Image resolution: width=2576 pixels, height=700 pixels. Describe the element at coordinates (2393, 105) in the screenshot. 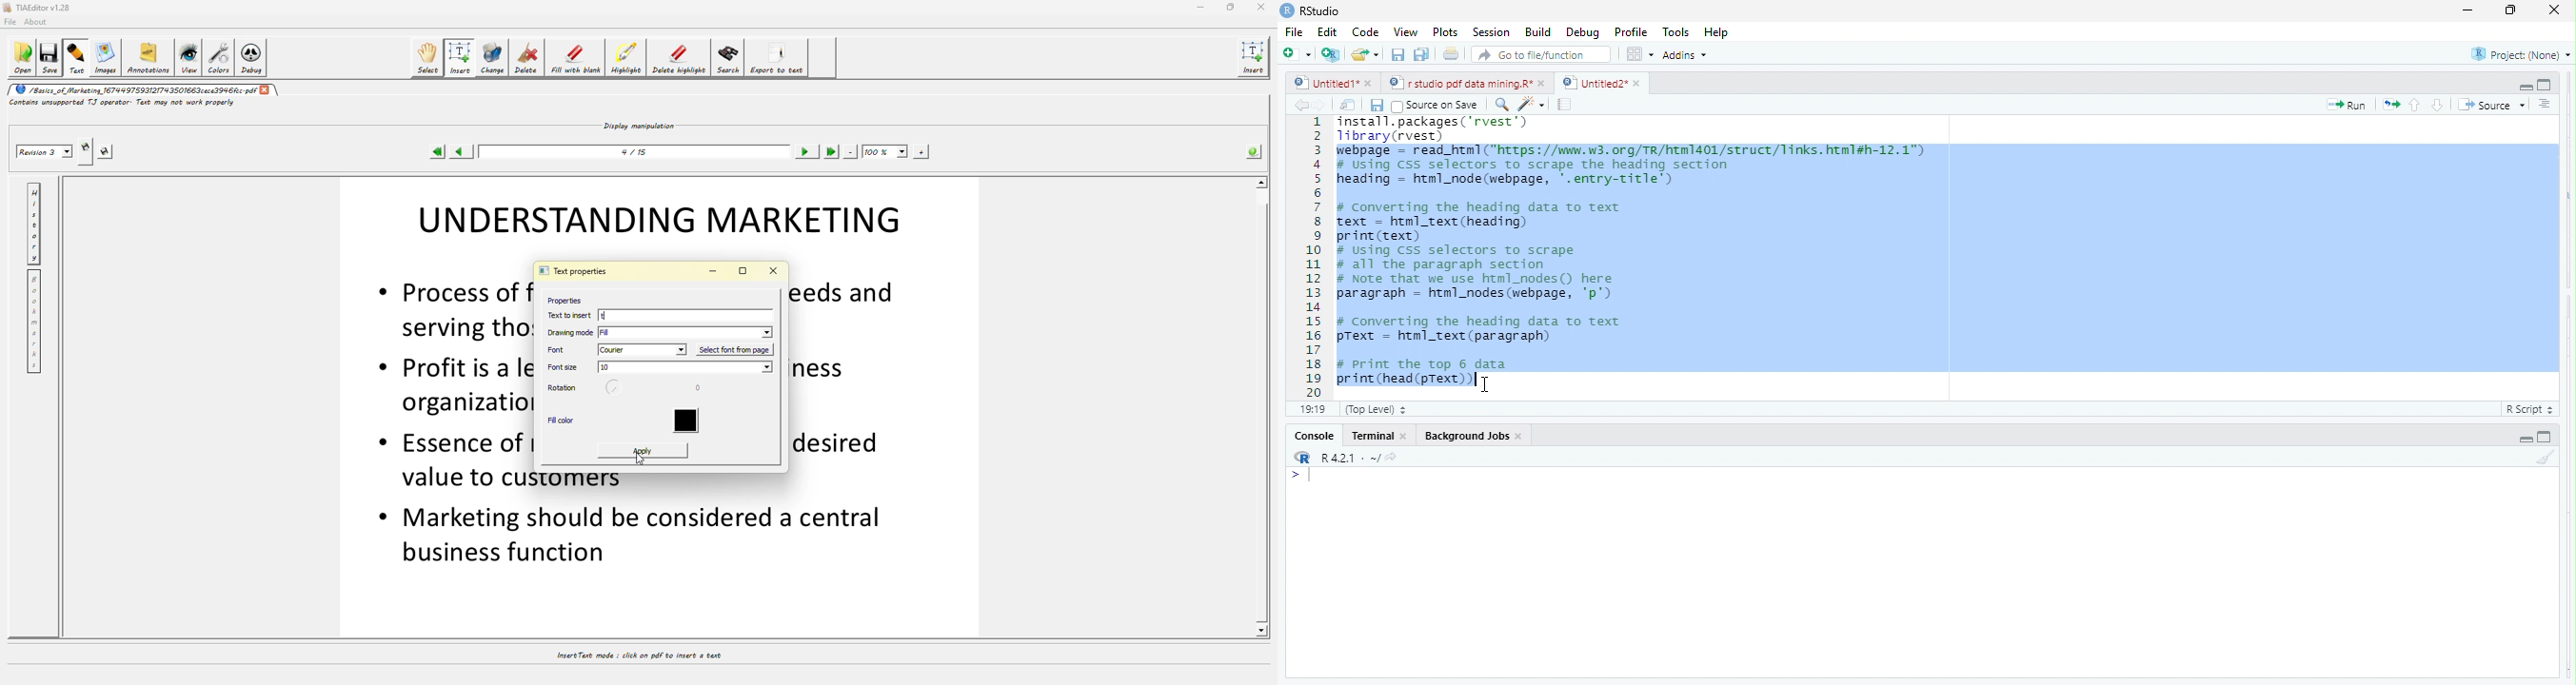

I see `re run the previous code` at that location.